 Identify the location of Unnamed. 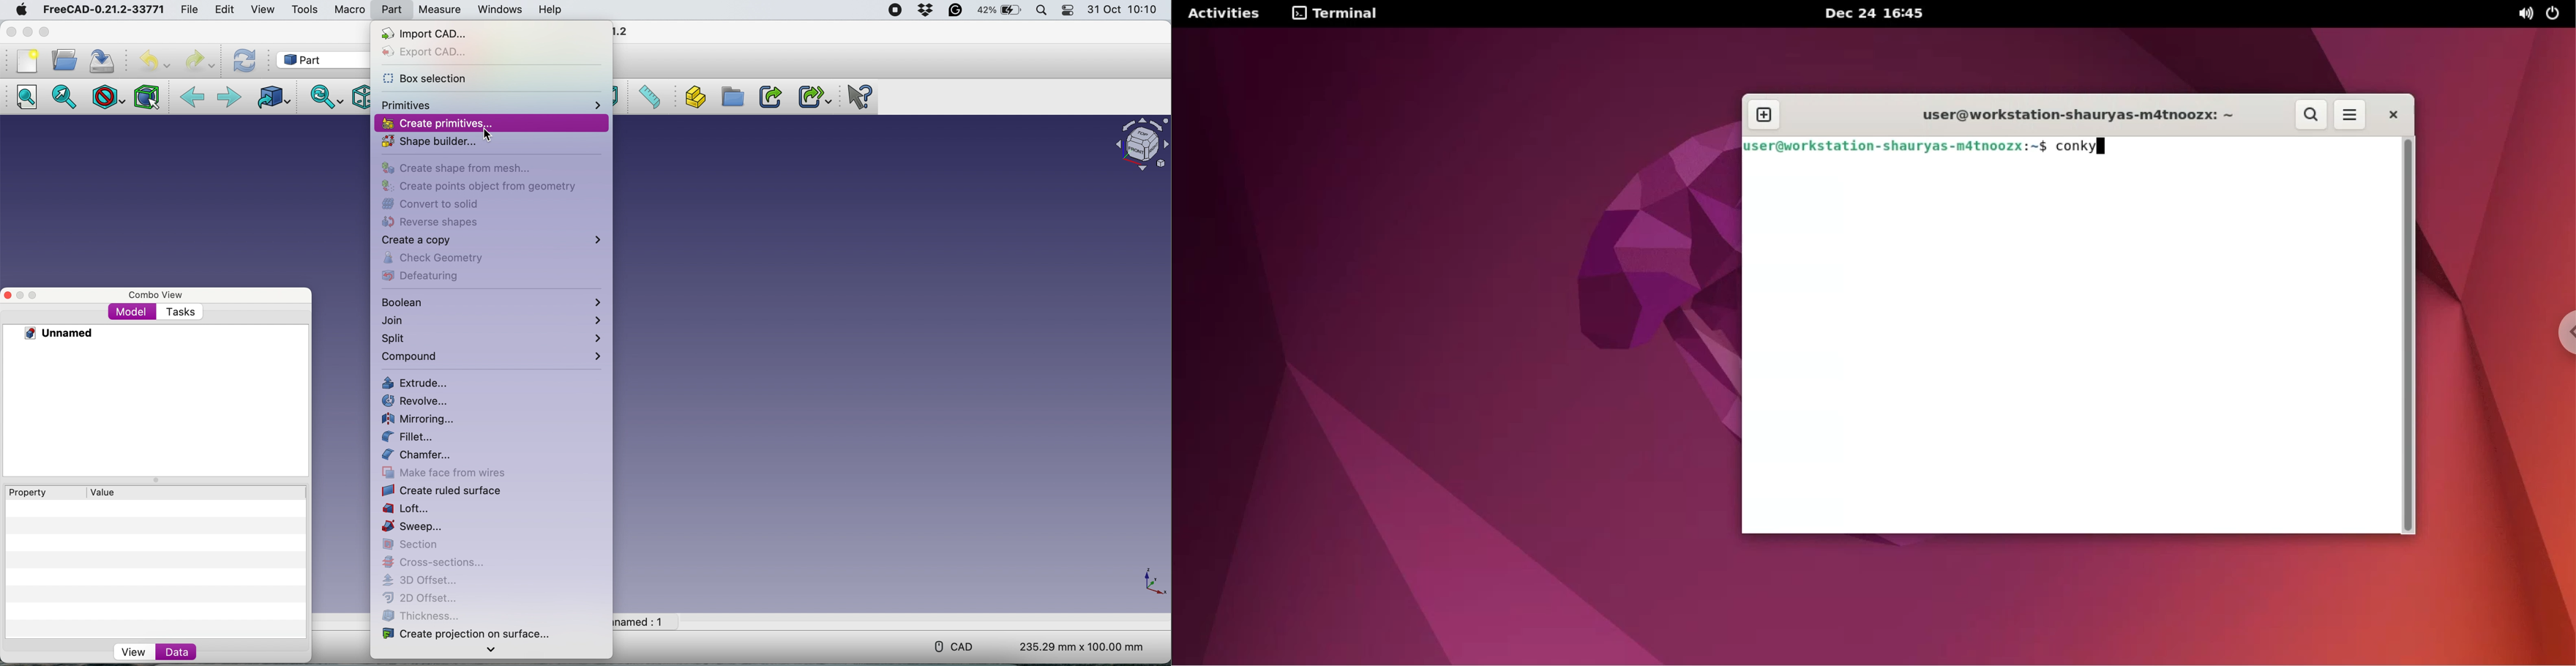
(51, 333).